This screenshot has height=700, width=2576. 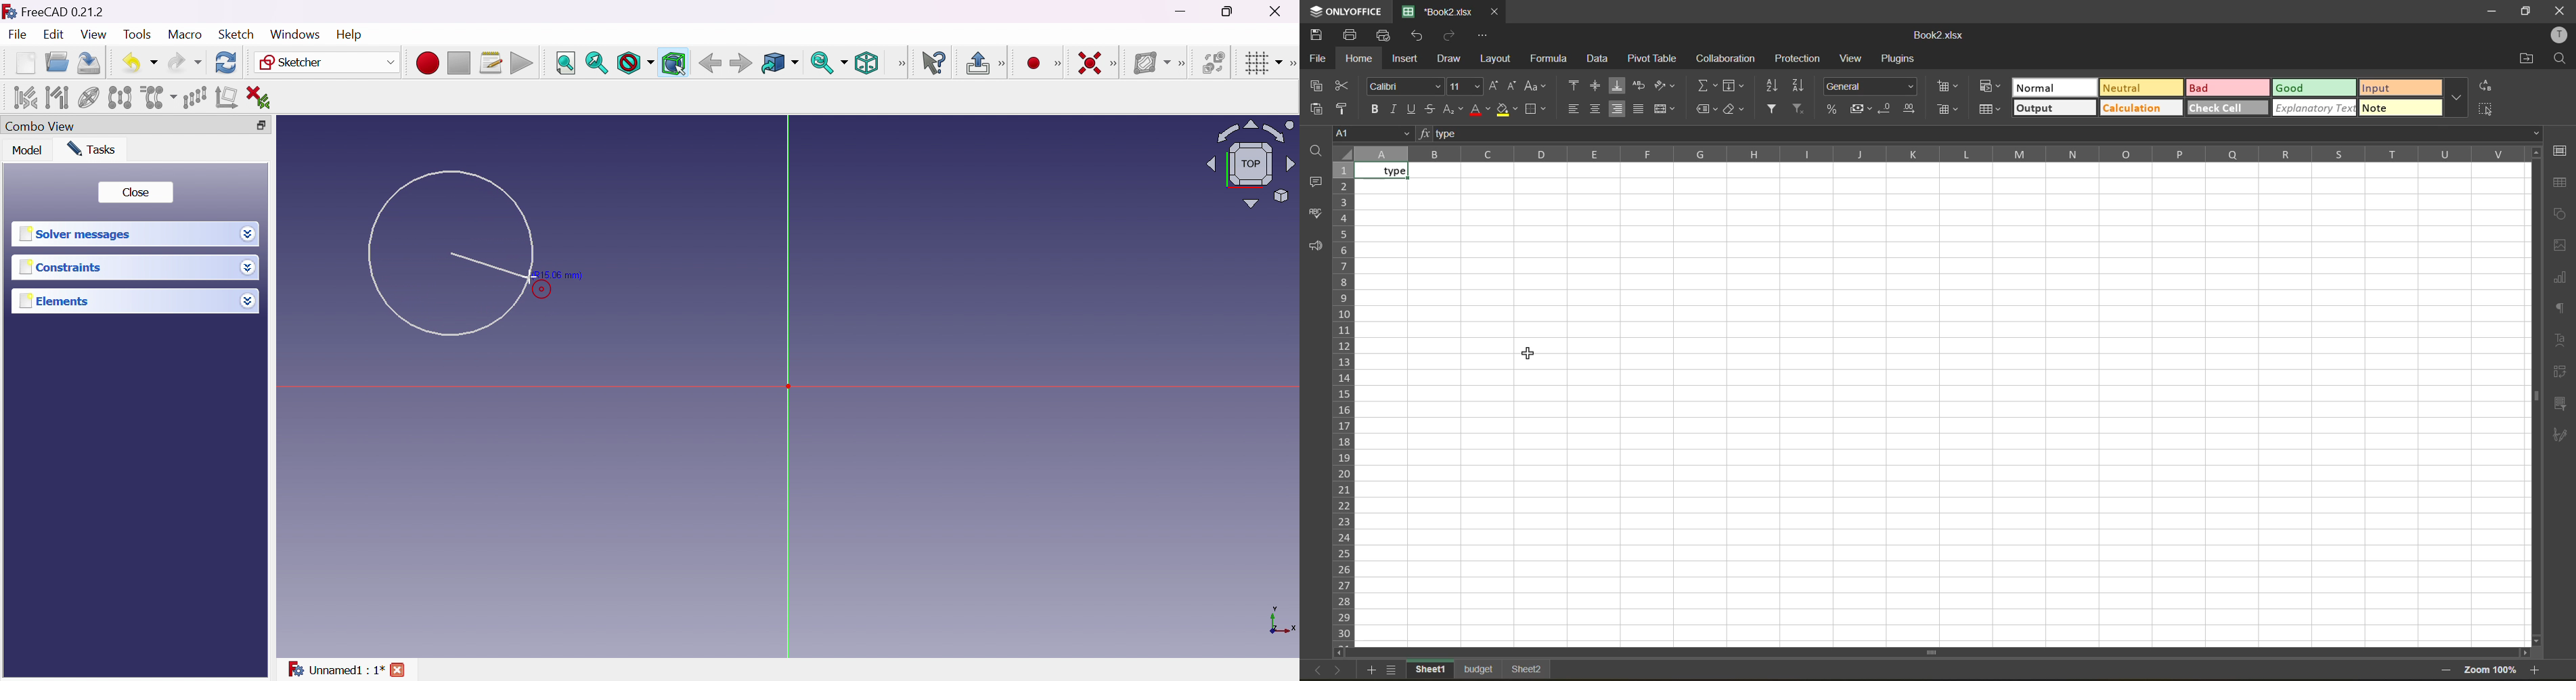 I want to click on ONLYOFFICE, so click(x=1346, y=11).